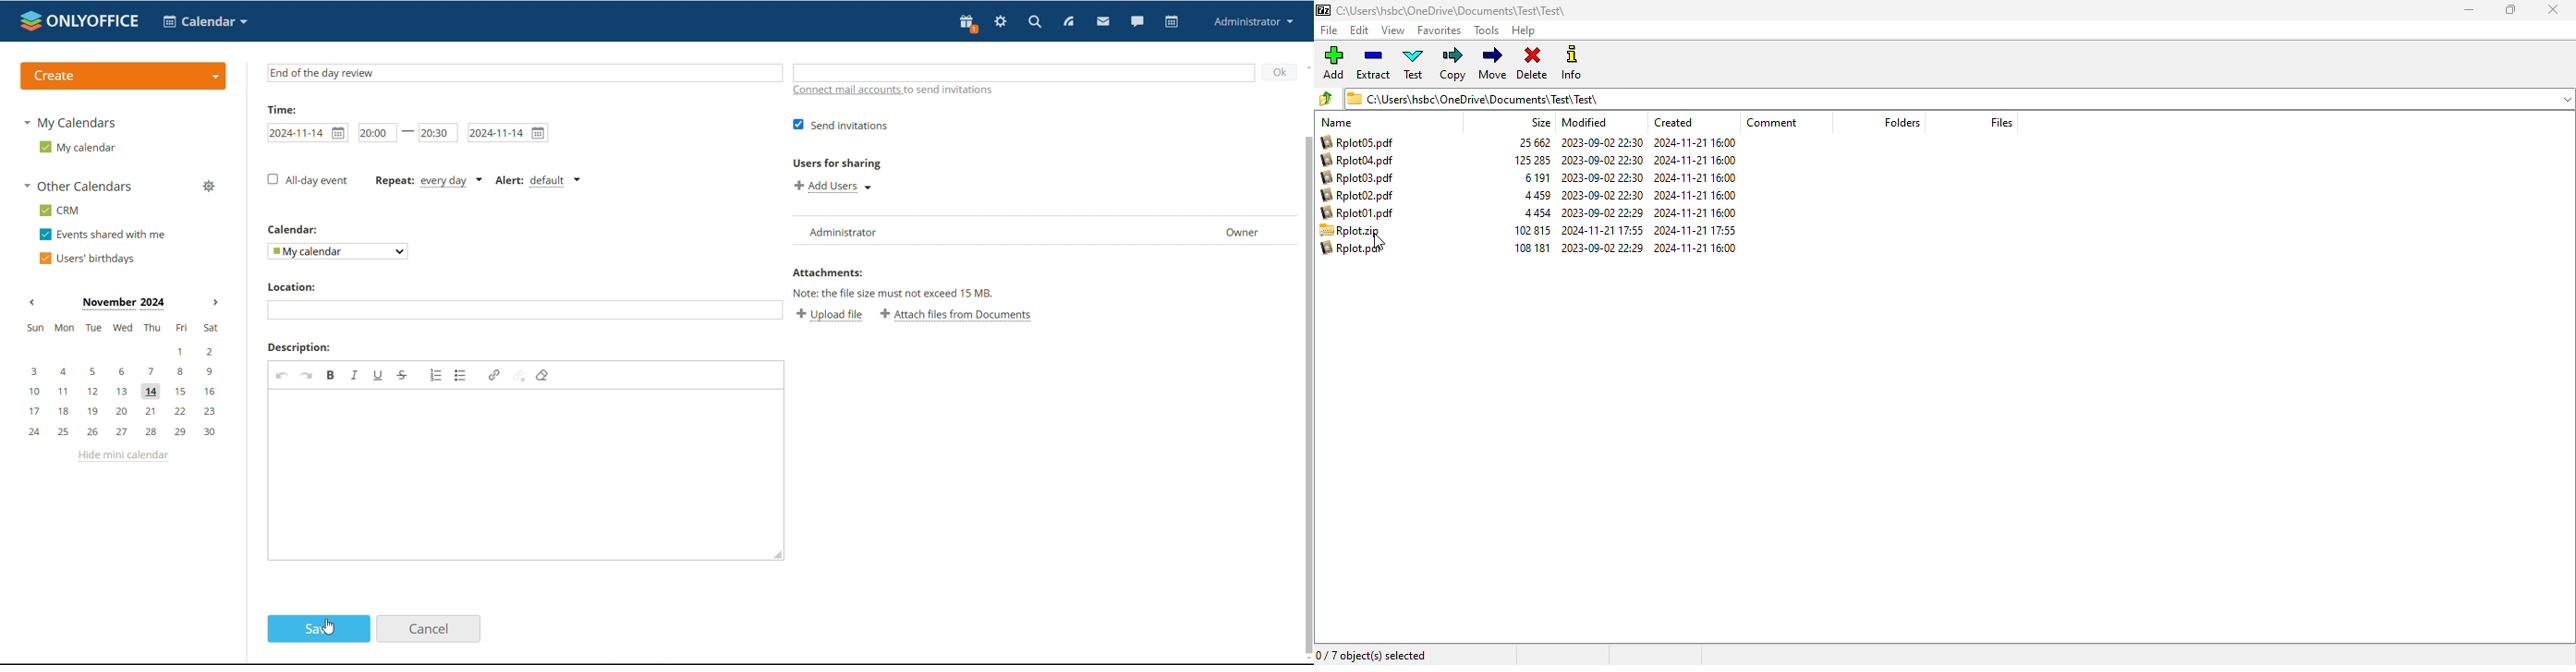 The height and width of the screenshot is (672, 2576). Describe the element at coordinates (1447, 10) in the screenshot. I see `C:\Users\hsbc\OneDrive\Documents\Test\Test\` at that location.